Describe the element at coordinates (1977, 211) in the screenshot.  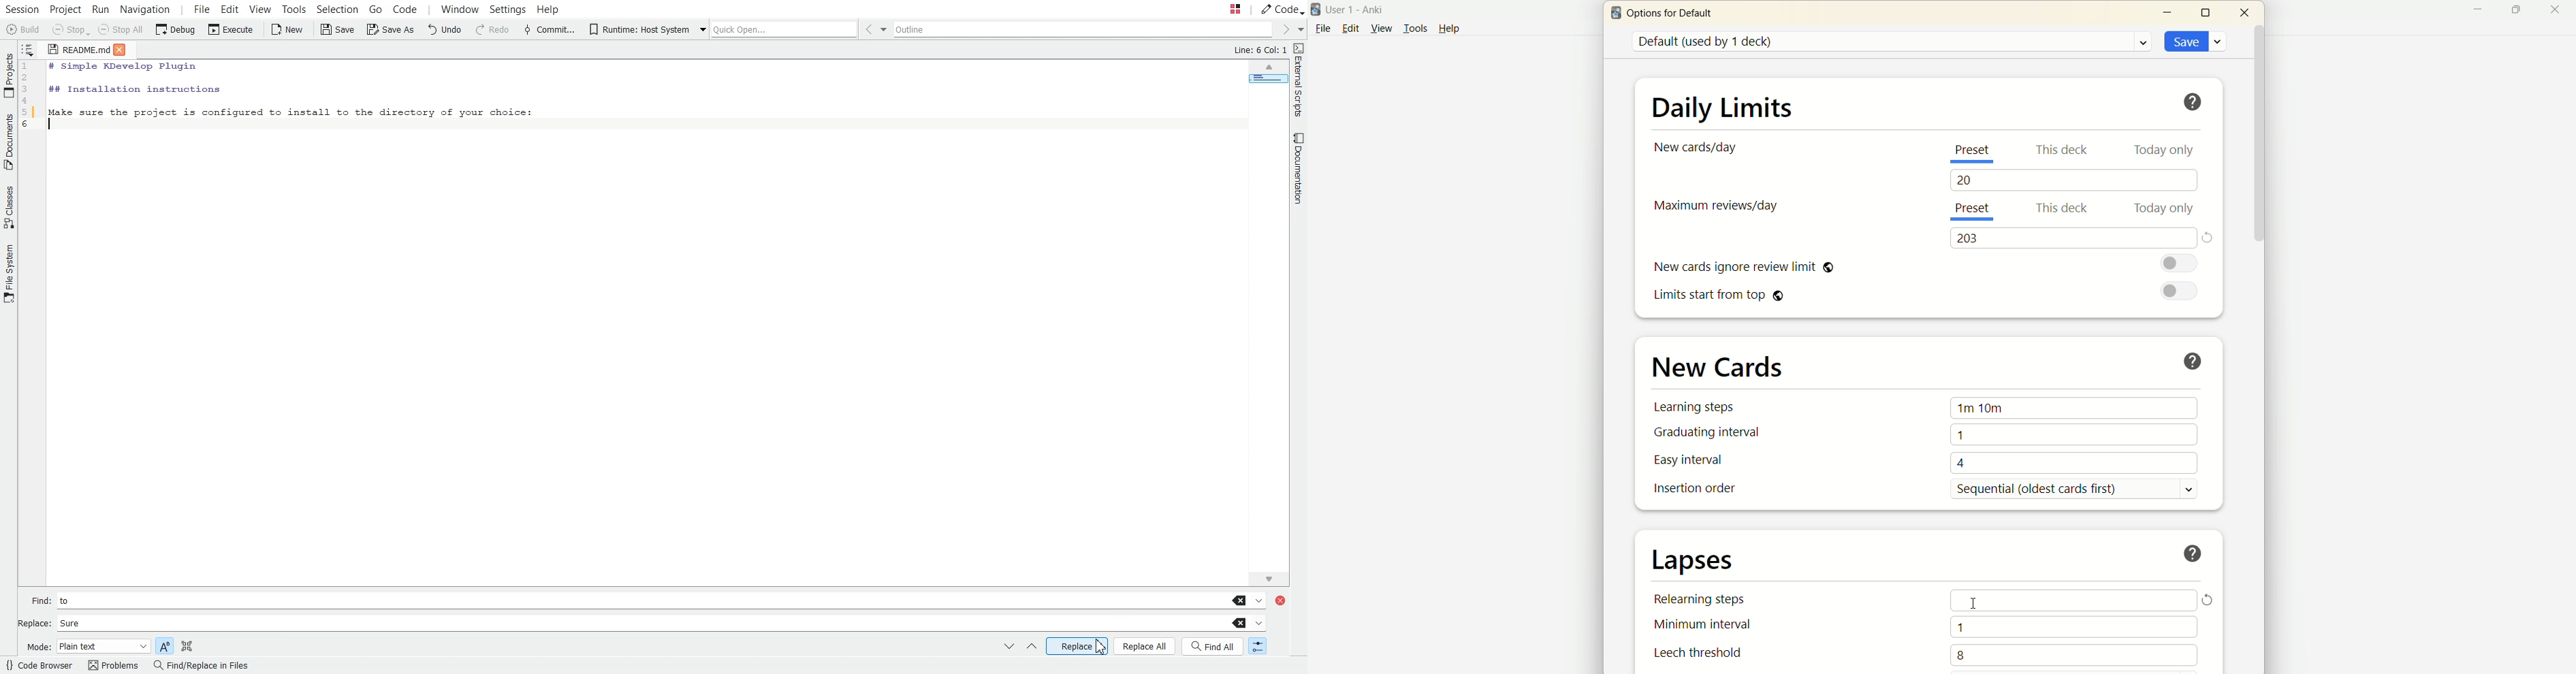
I see `present` at that location.